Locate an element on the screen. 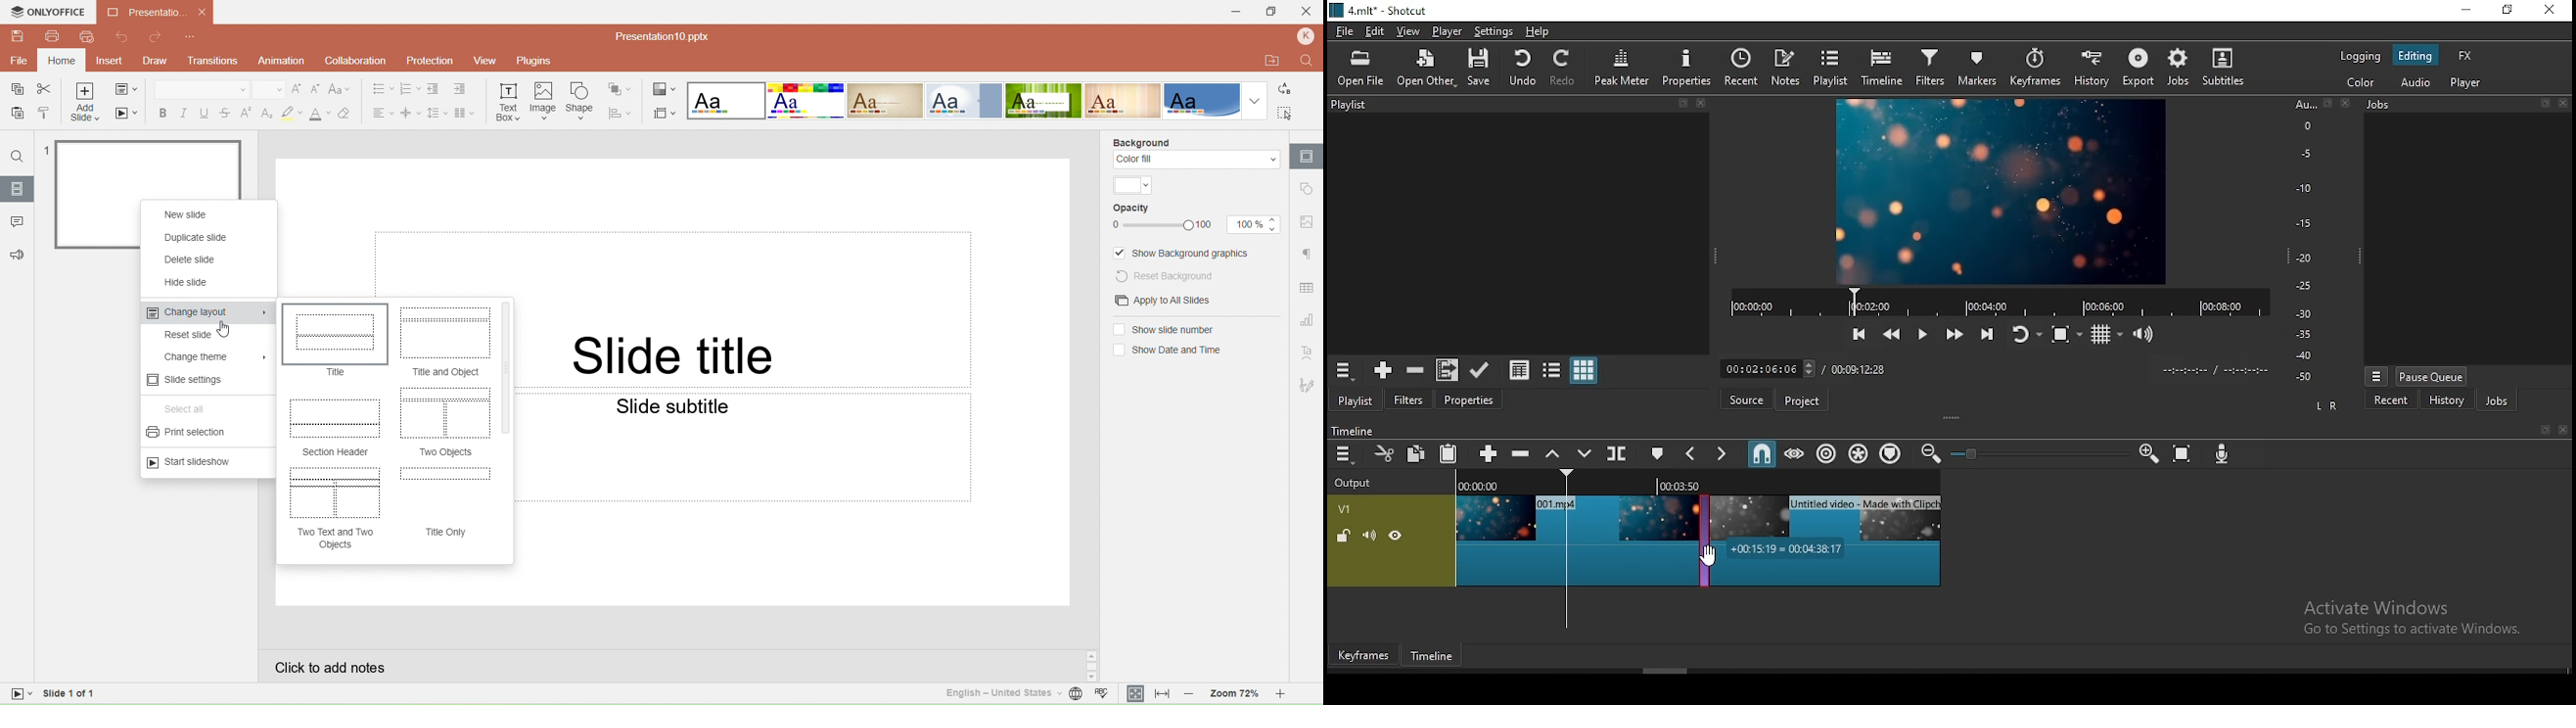 The height and width of the screenshot is (728, 2576). filters is located at coordinates (1411, 398).